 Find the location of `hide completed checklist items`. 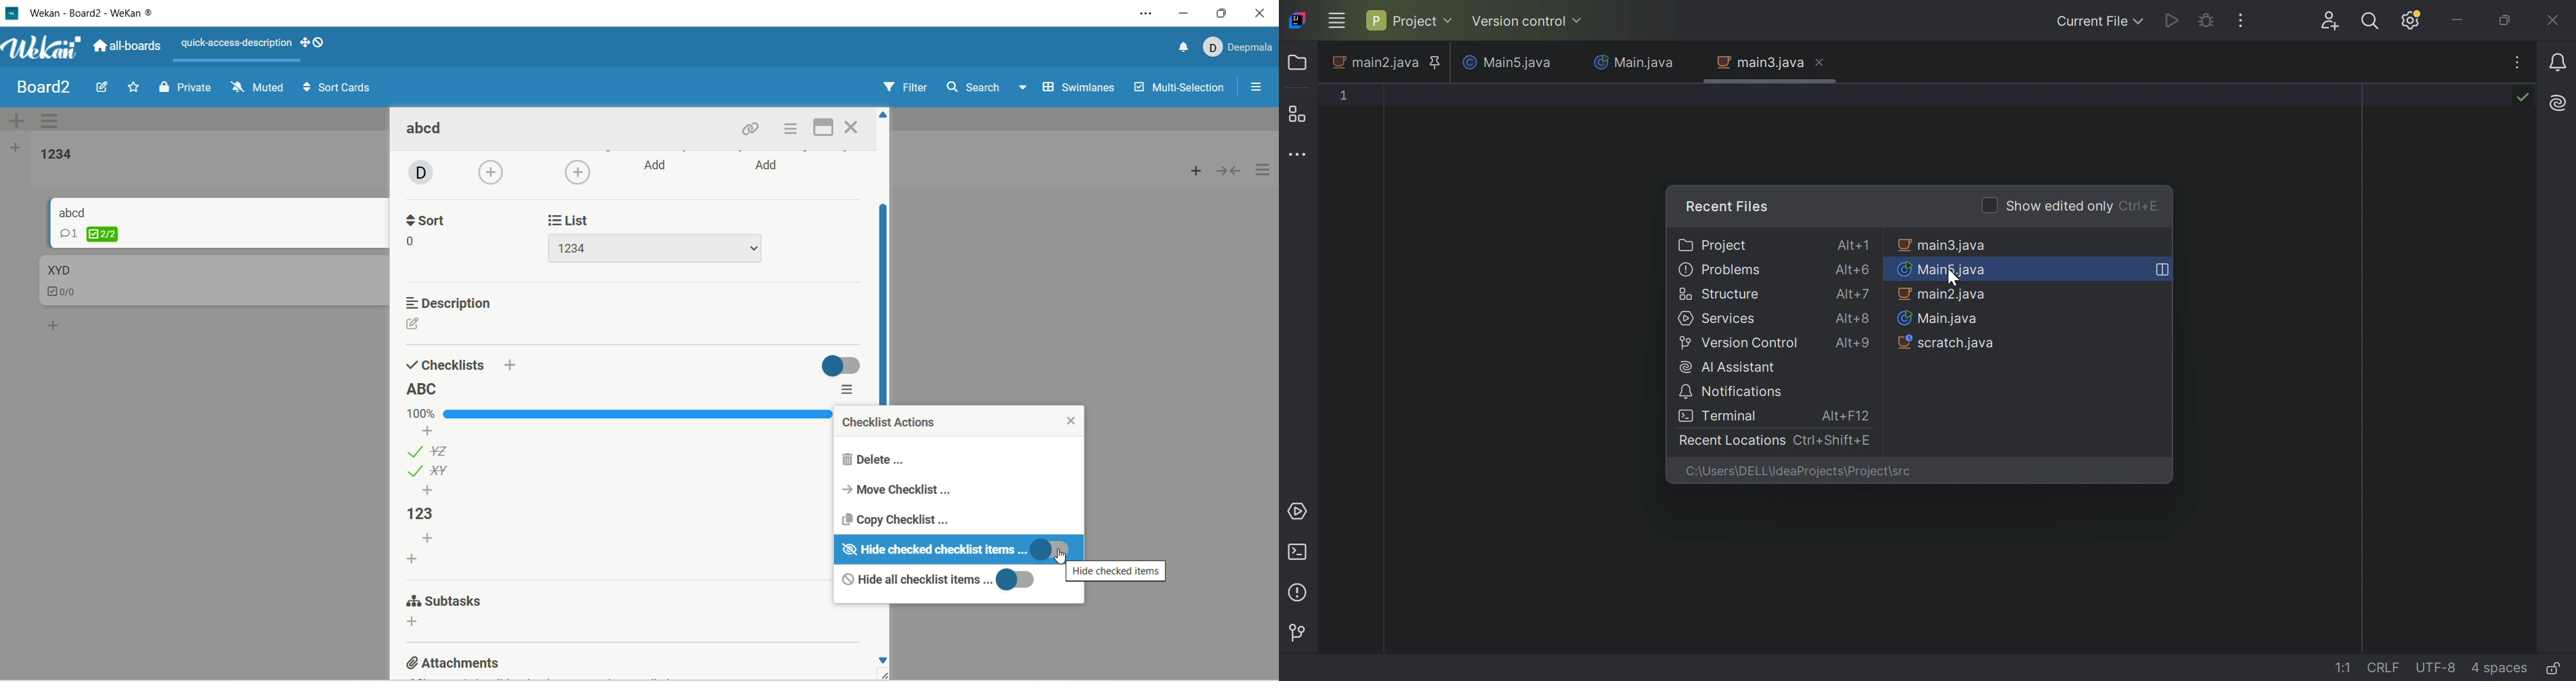

hide completed checklist items is located at coordinates (930, 549).